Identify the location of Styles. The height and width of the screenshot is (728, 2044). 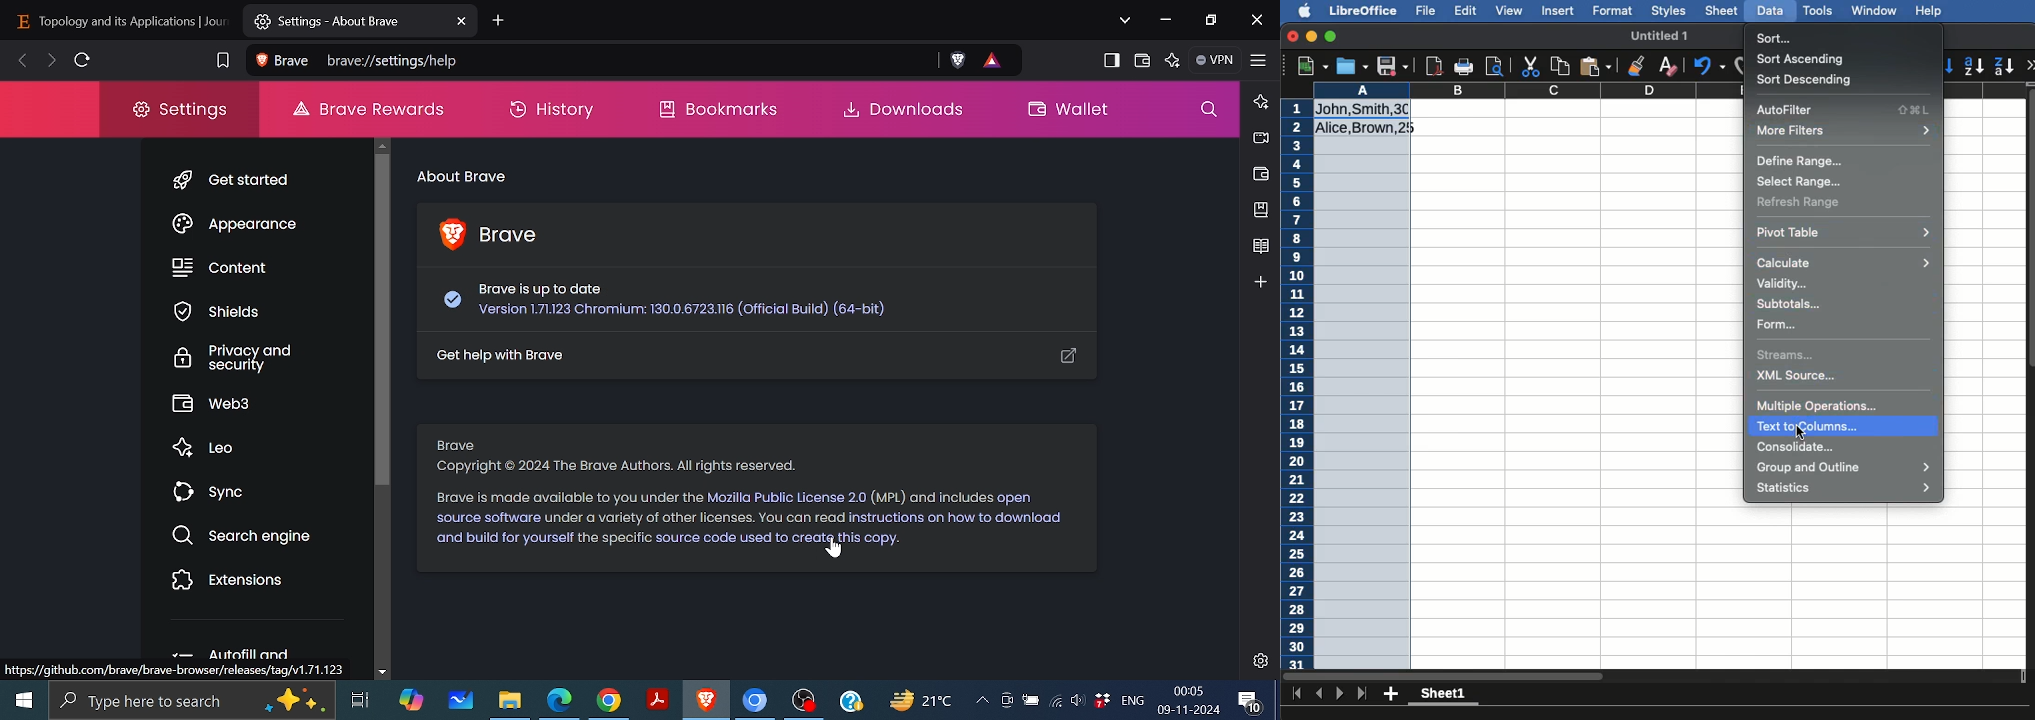
(1670, 12).